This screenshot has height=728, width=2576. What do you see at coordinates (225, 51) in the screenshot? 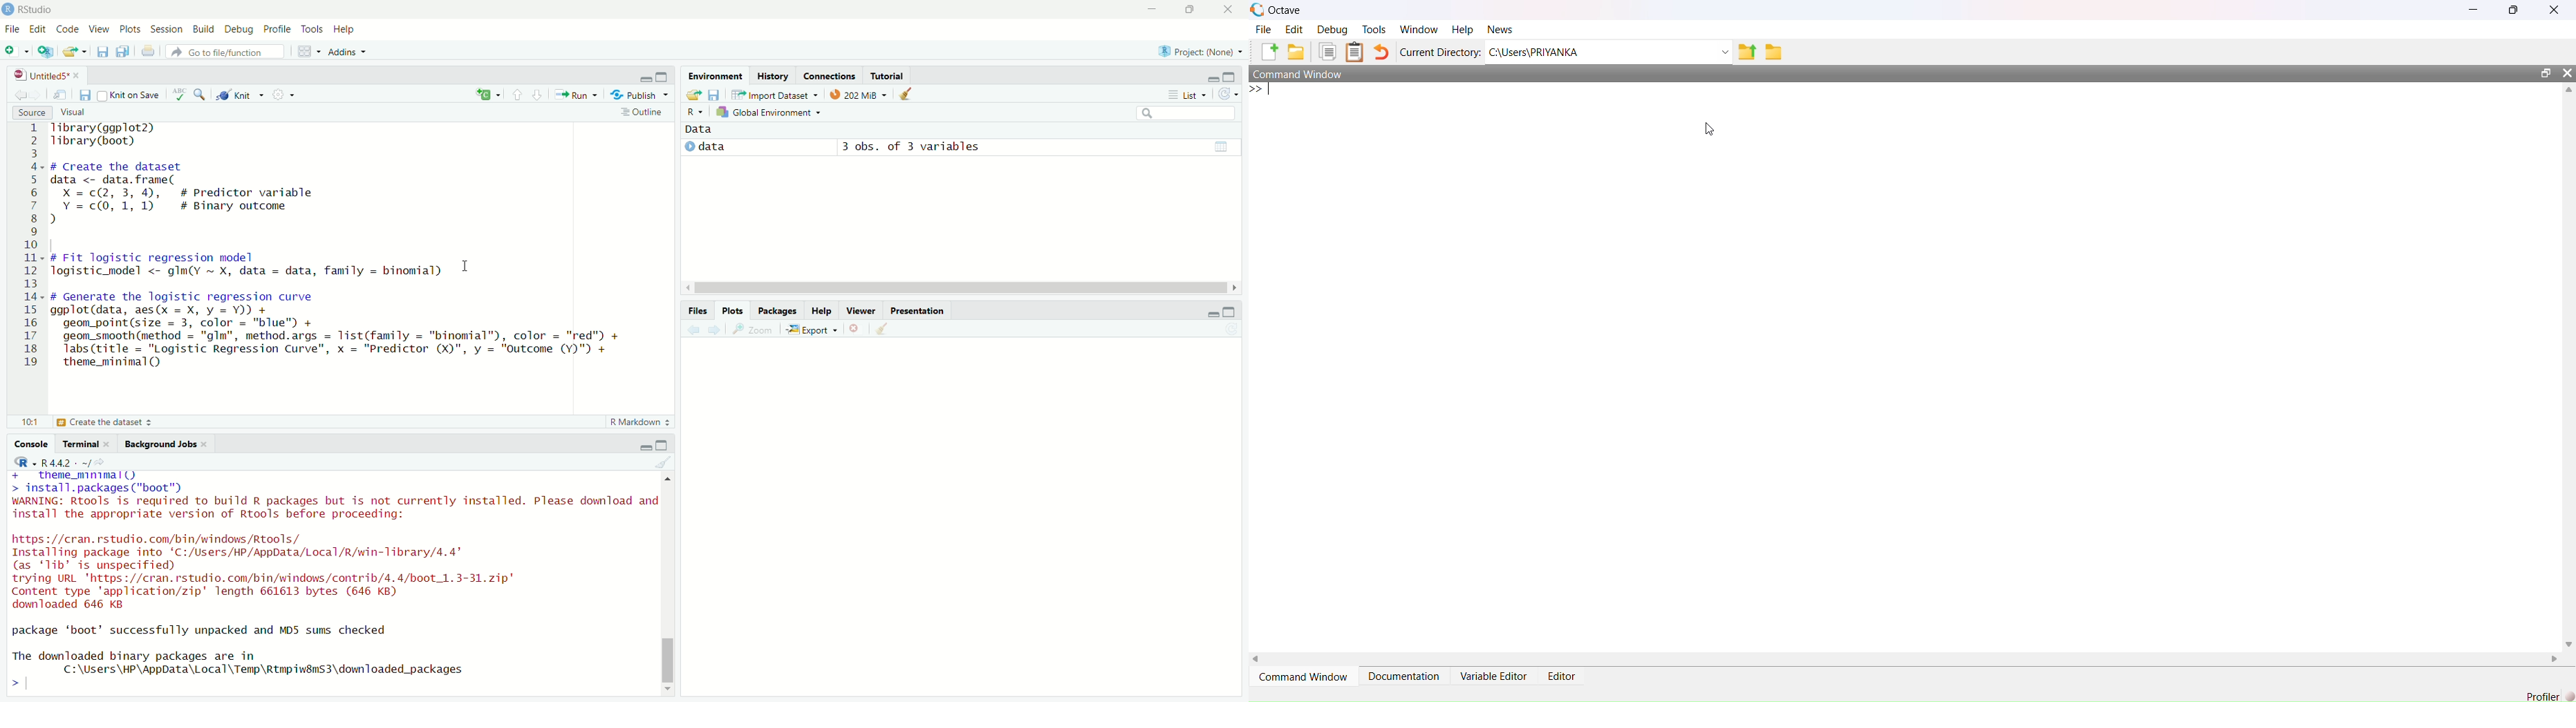
I see `Go to file/function` at bounding box center [225, 51].